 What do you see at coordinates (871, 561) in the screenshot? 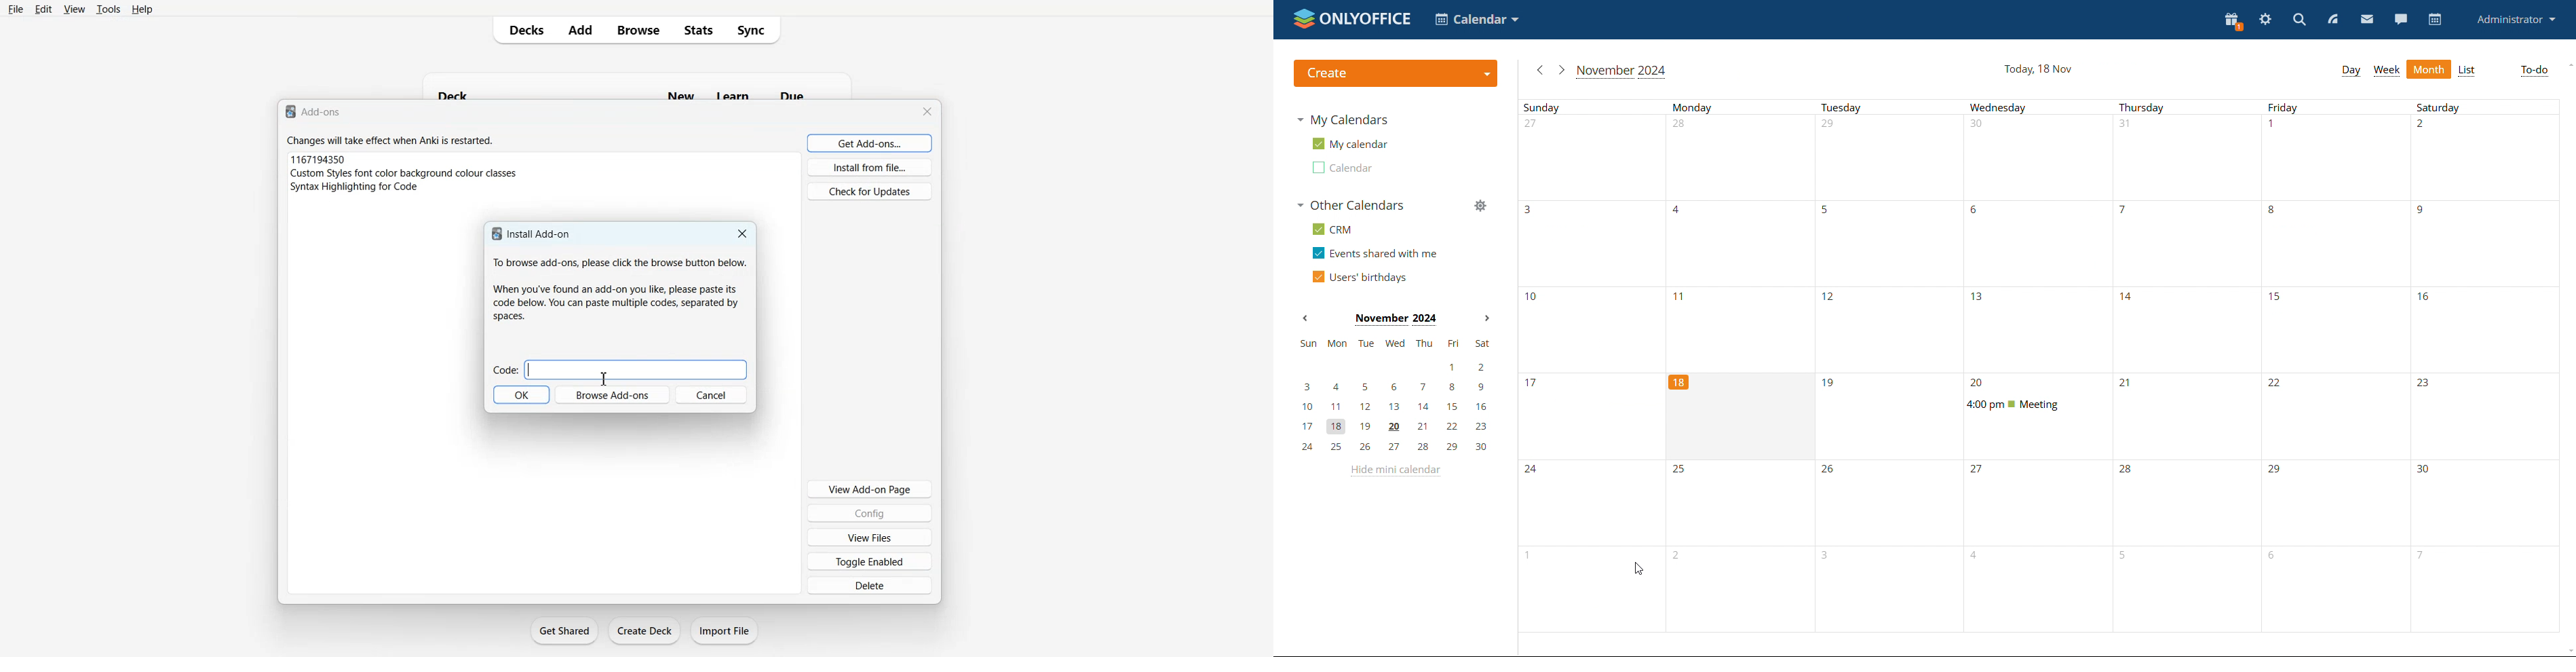
I see `Toggle Enabled` at bounding box center [871, 561].